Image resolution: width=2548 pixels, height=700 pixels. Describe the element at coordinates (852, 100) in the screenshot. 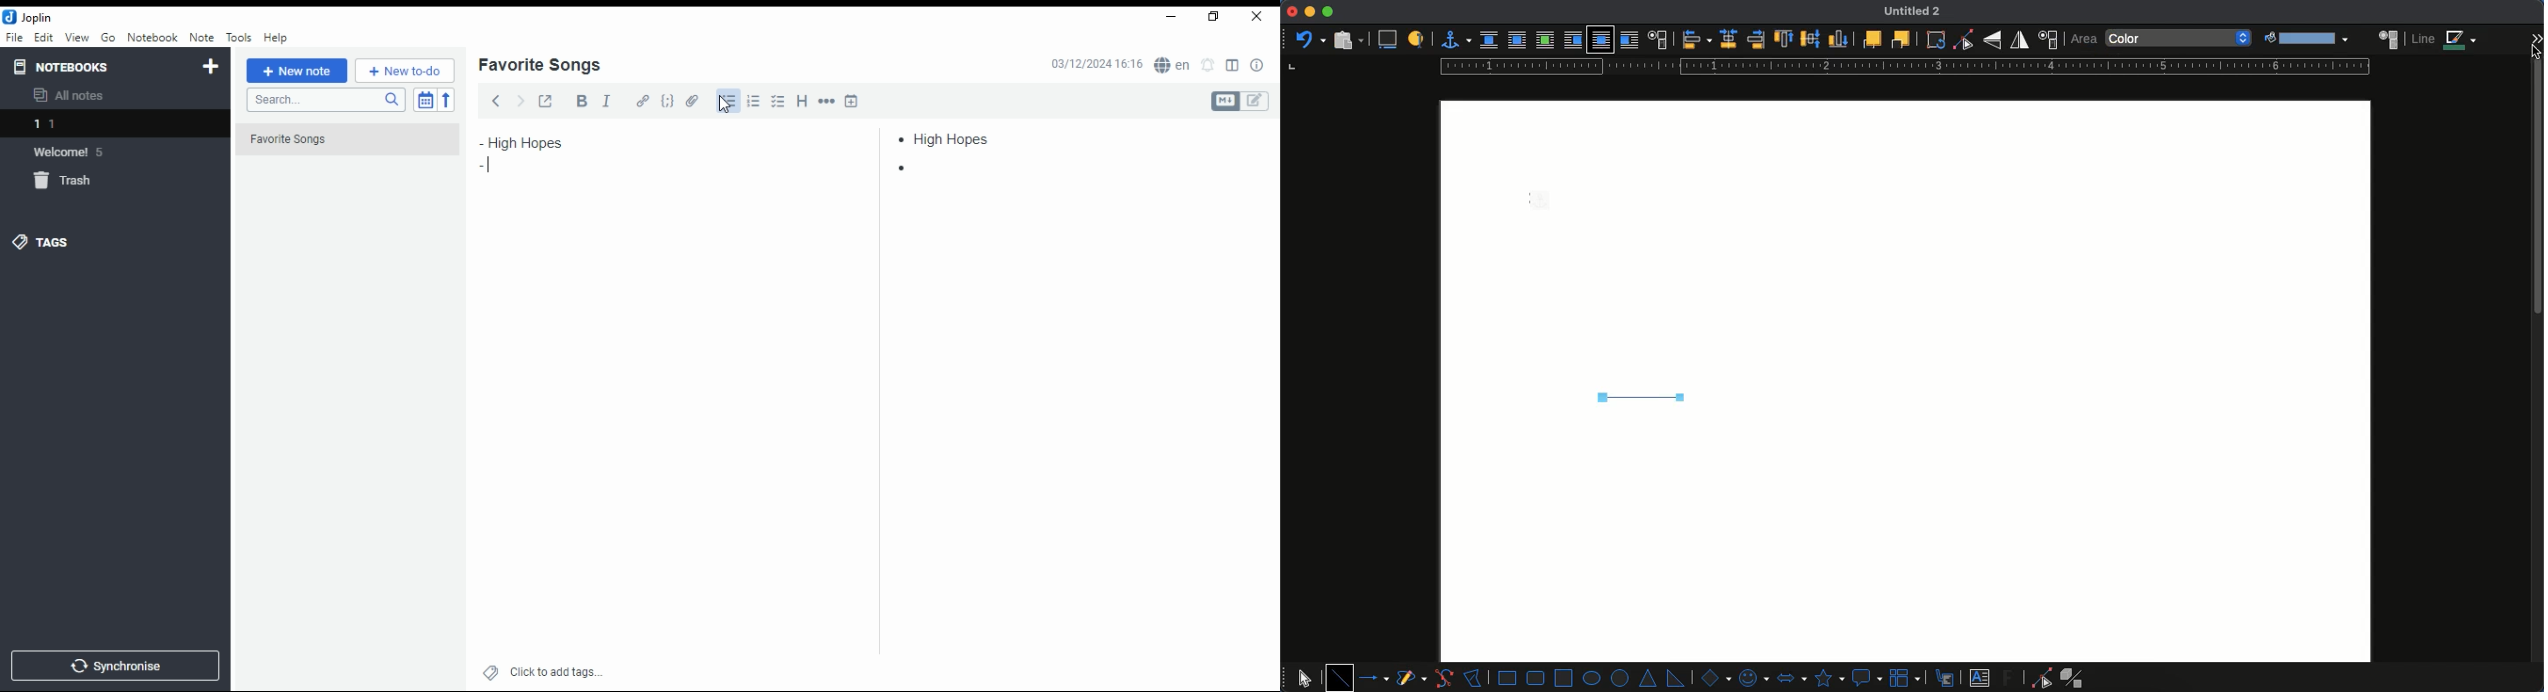

I see `insert time` at that location.